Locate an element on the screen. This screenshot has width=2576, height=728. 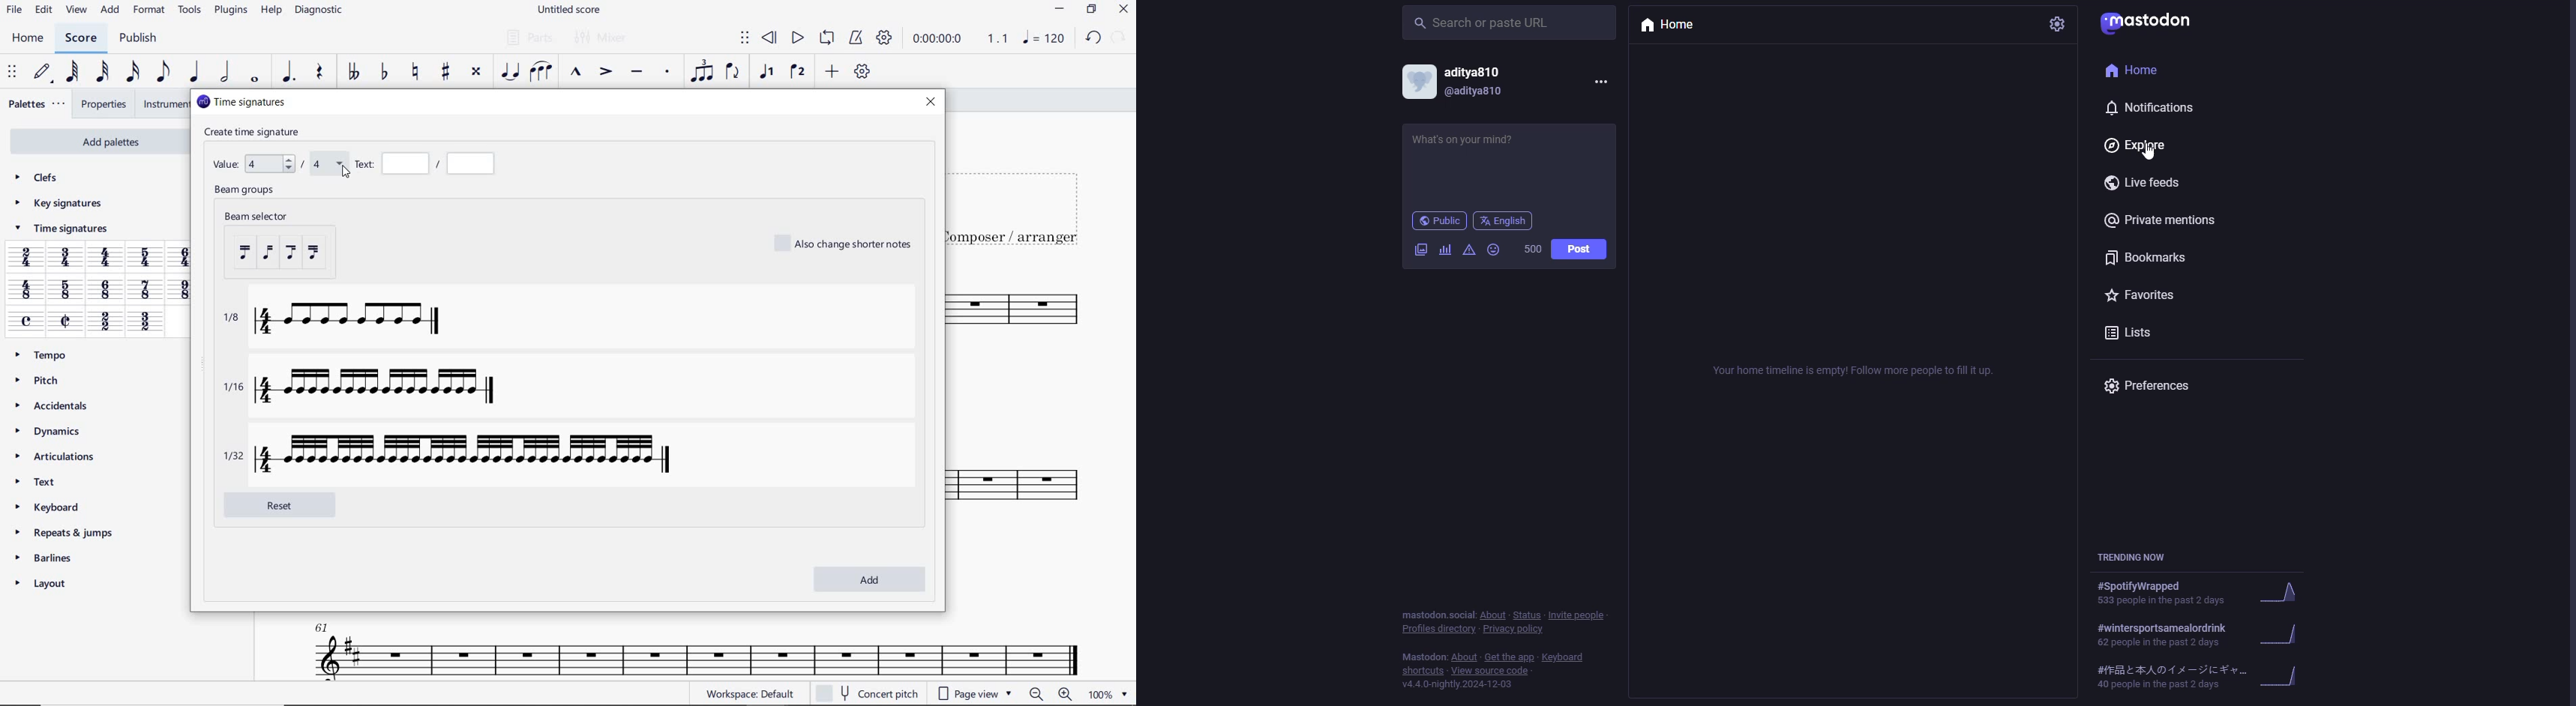
value is located at coordinates (277, 162).